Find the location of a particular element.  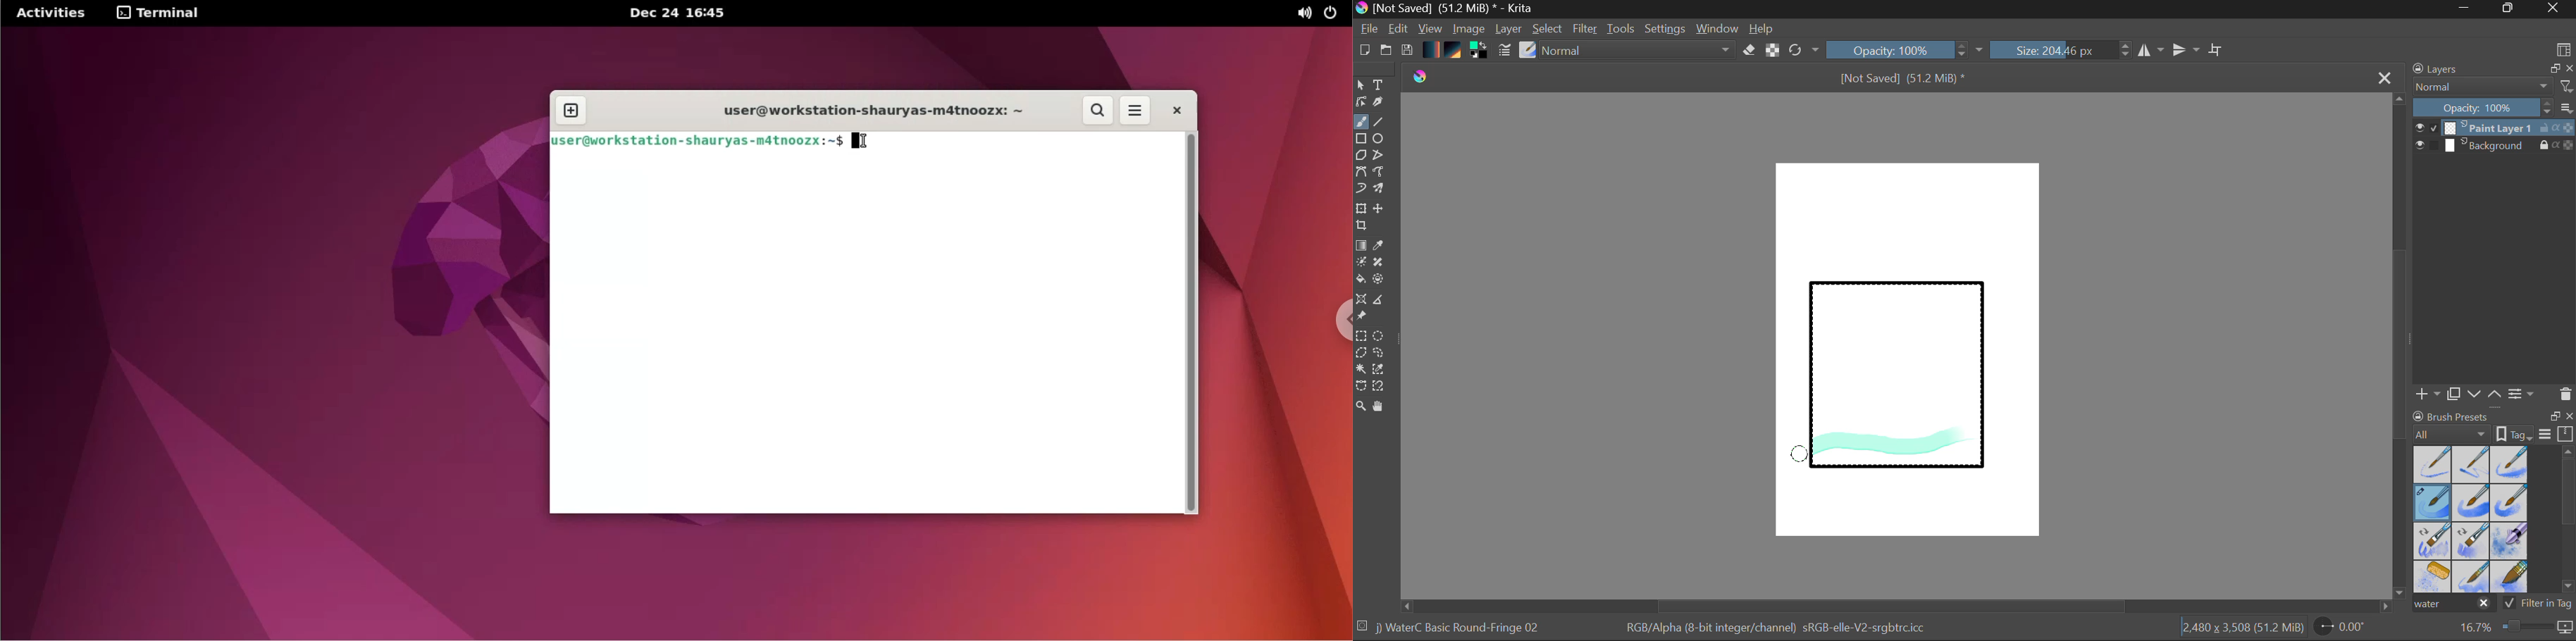

Layer is located at coordinates (1510, 29).